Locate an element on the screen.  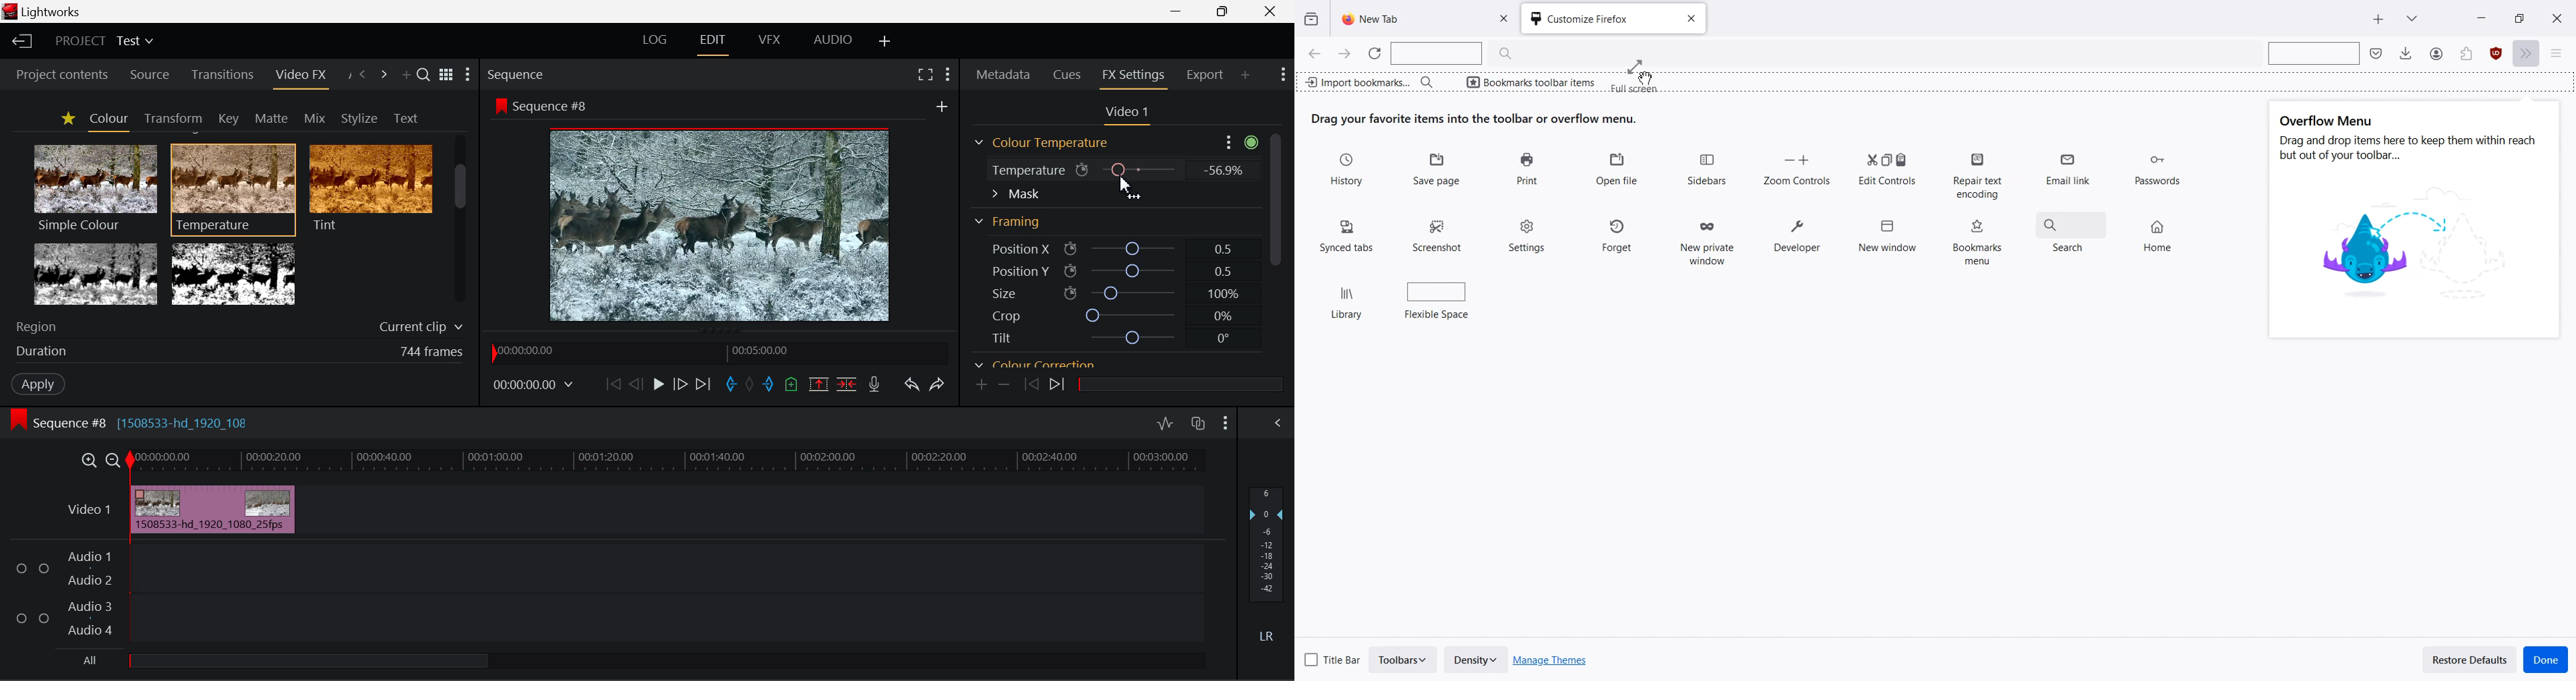
Scroll Bar is located at coordinates (461, 222).